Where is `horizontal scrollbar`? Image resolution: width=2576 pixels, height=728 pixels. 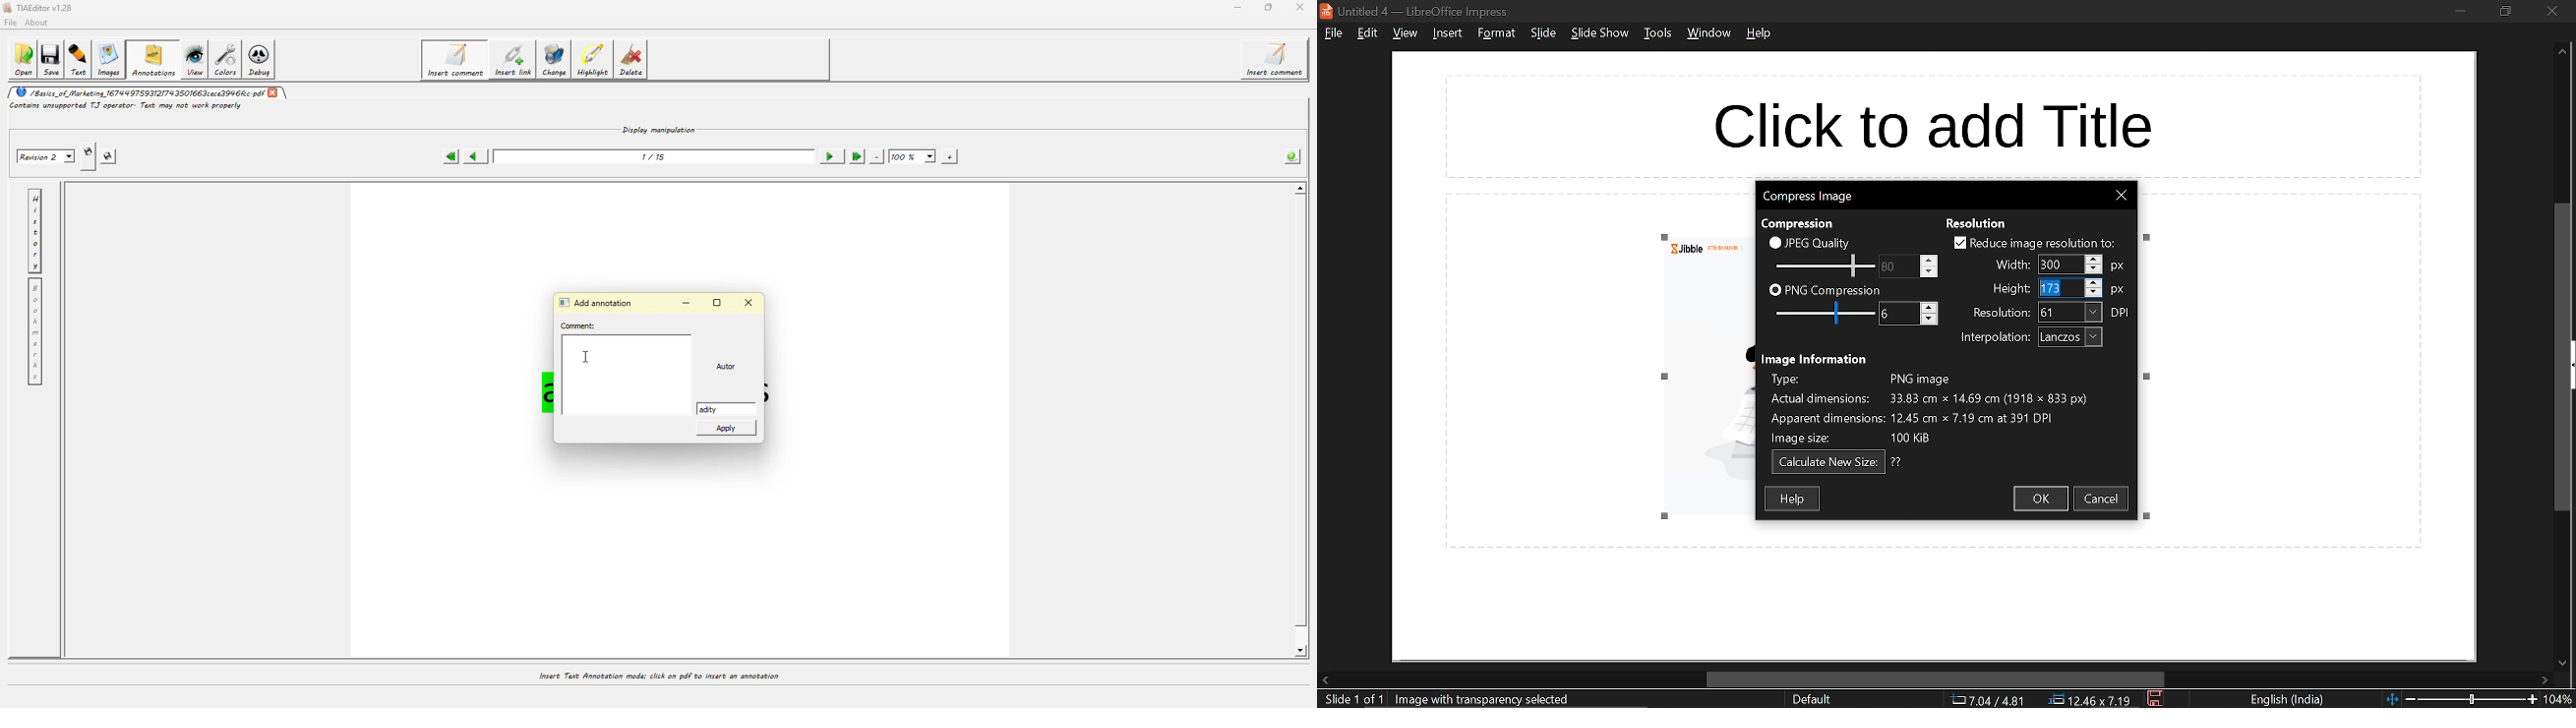 horizontal scrollbar is located at coordinates (1932, 678).